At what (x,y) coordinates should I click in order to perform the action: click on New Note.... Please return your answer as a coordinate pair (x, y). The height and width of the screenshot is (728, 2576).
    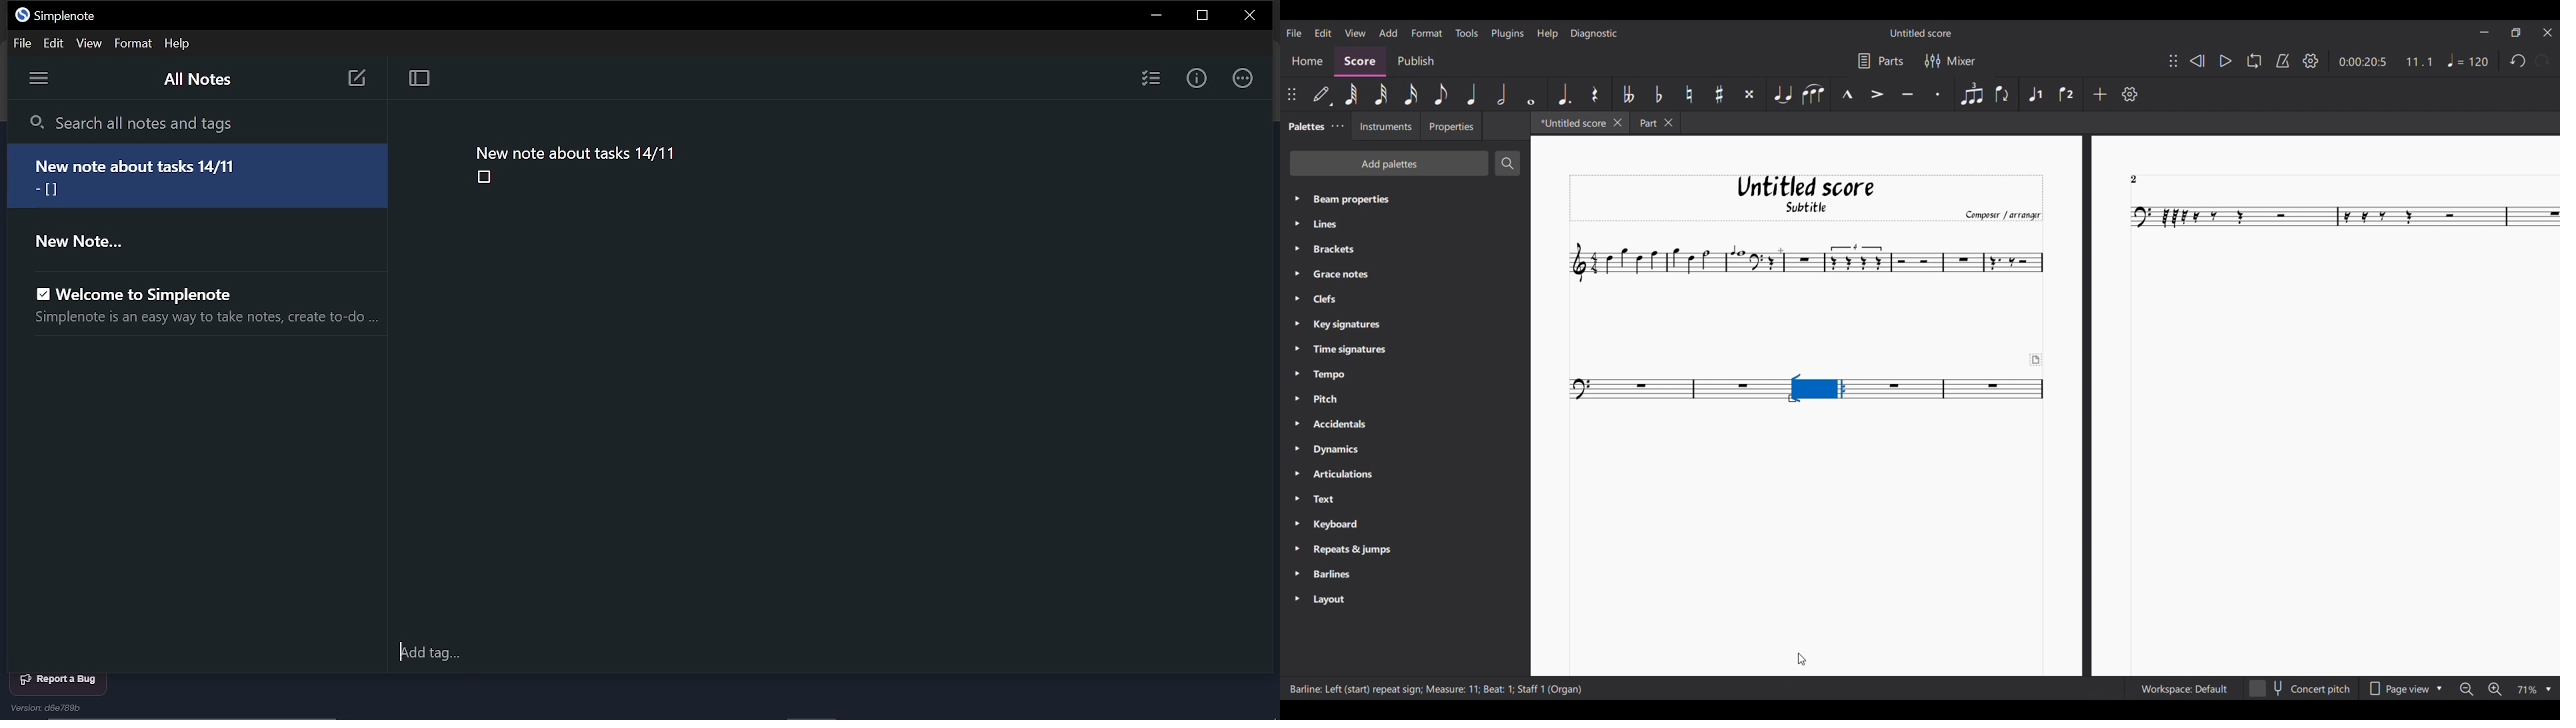
    Looking at the image, I should click on (92, 244).